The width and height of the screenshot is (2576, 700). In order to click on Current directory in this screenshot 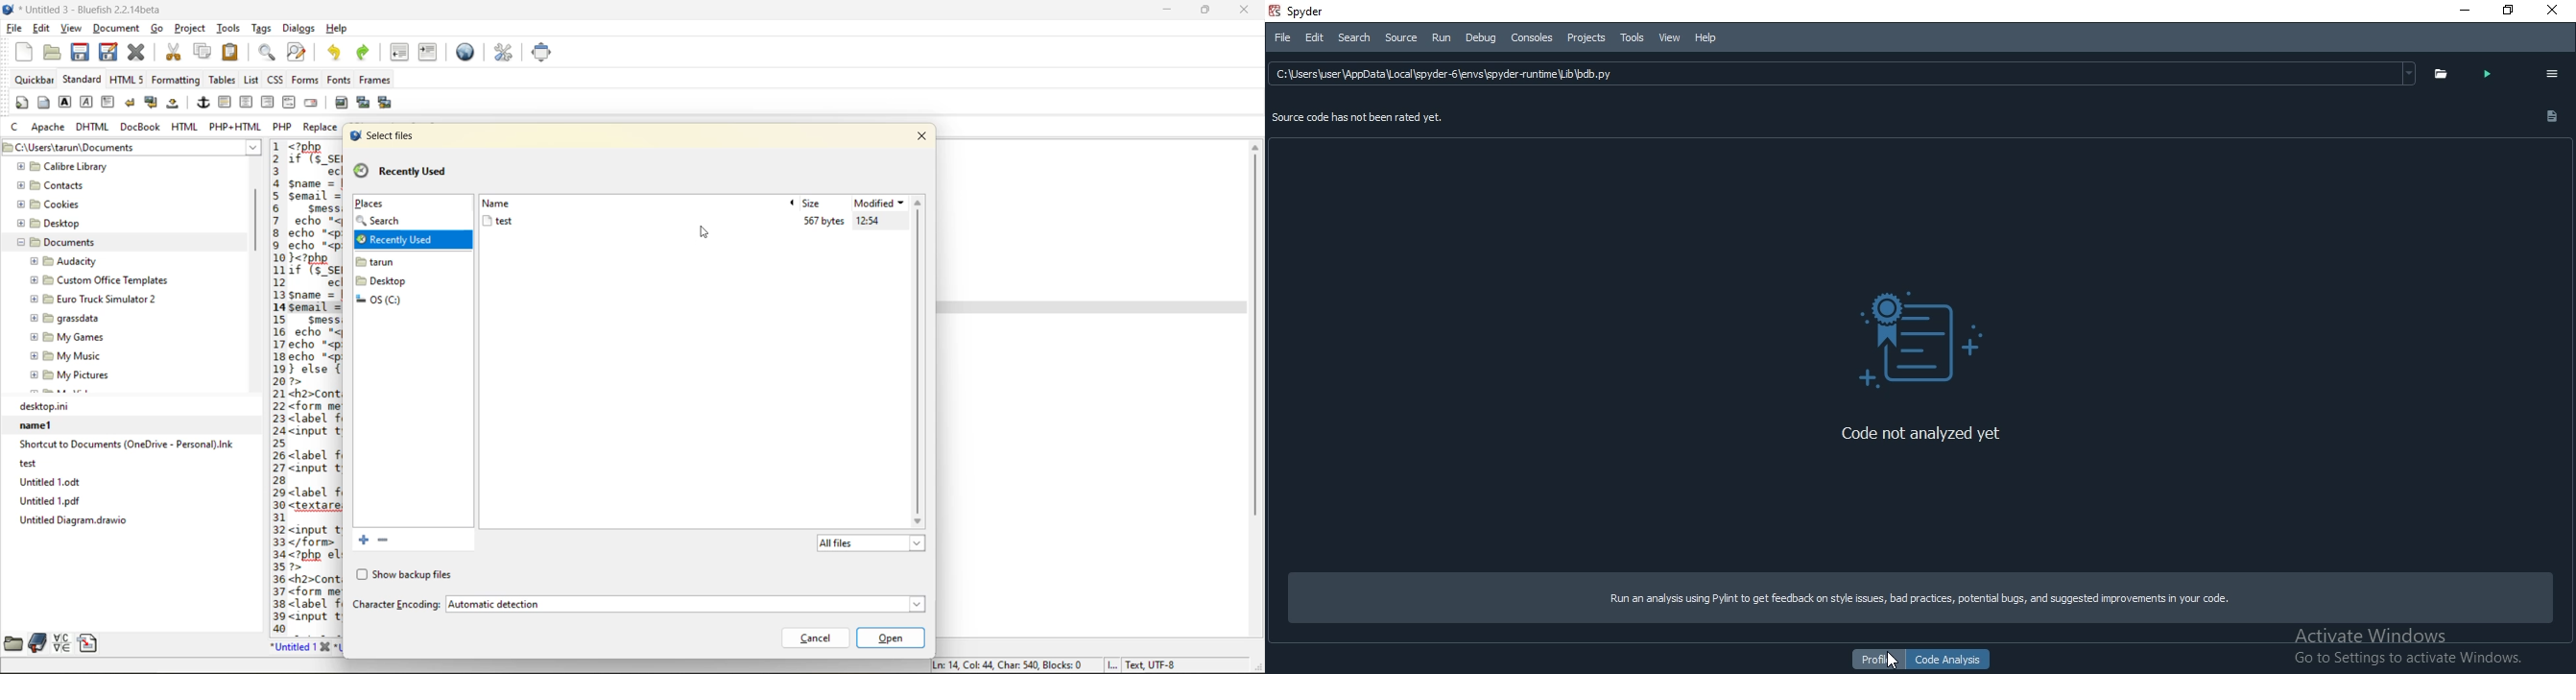, I will do `click(180, 148)`.